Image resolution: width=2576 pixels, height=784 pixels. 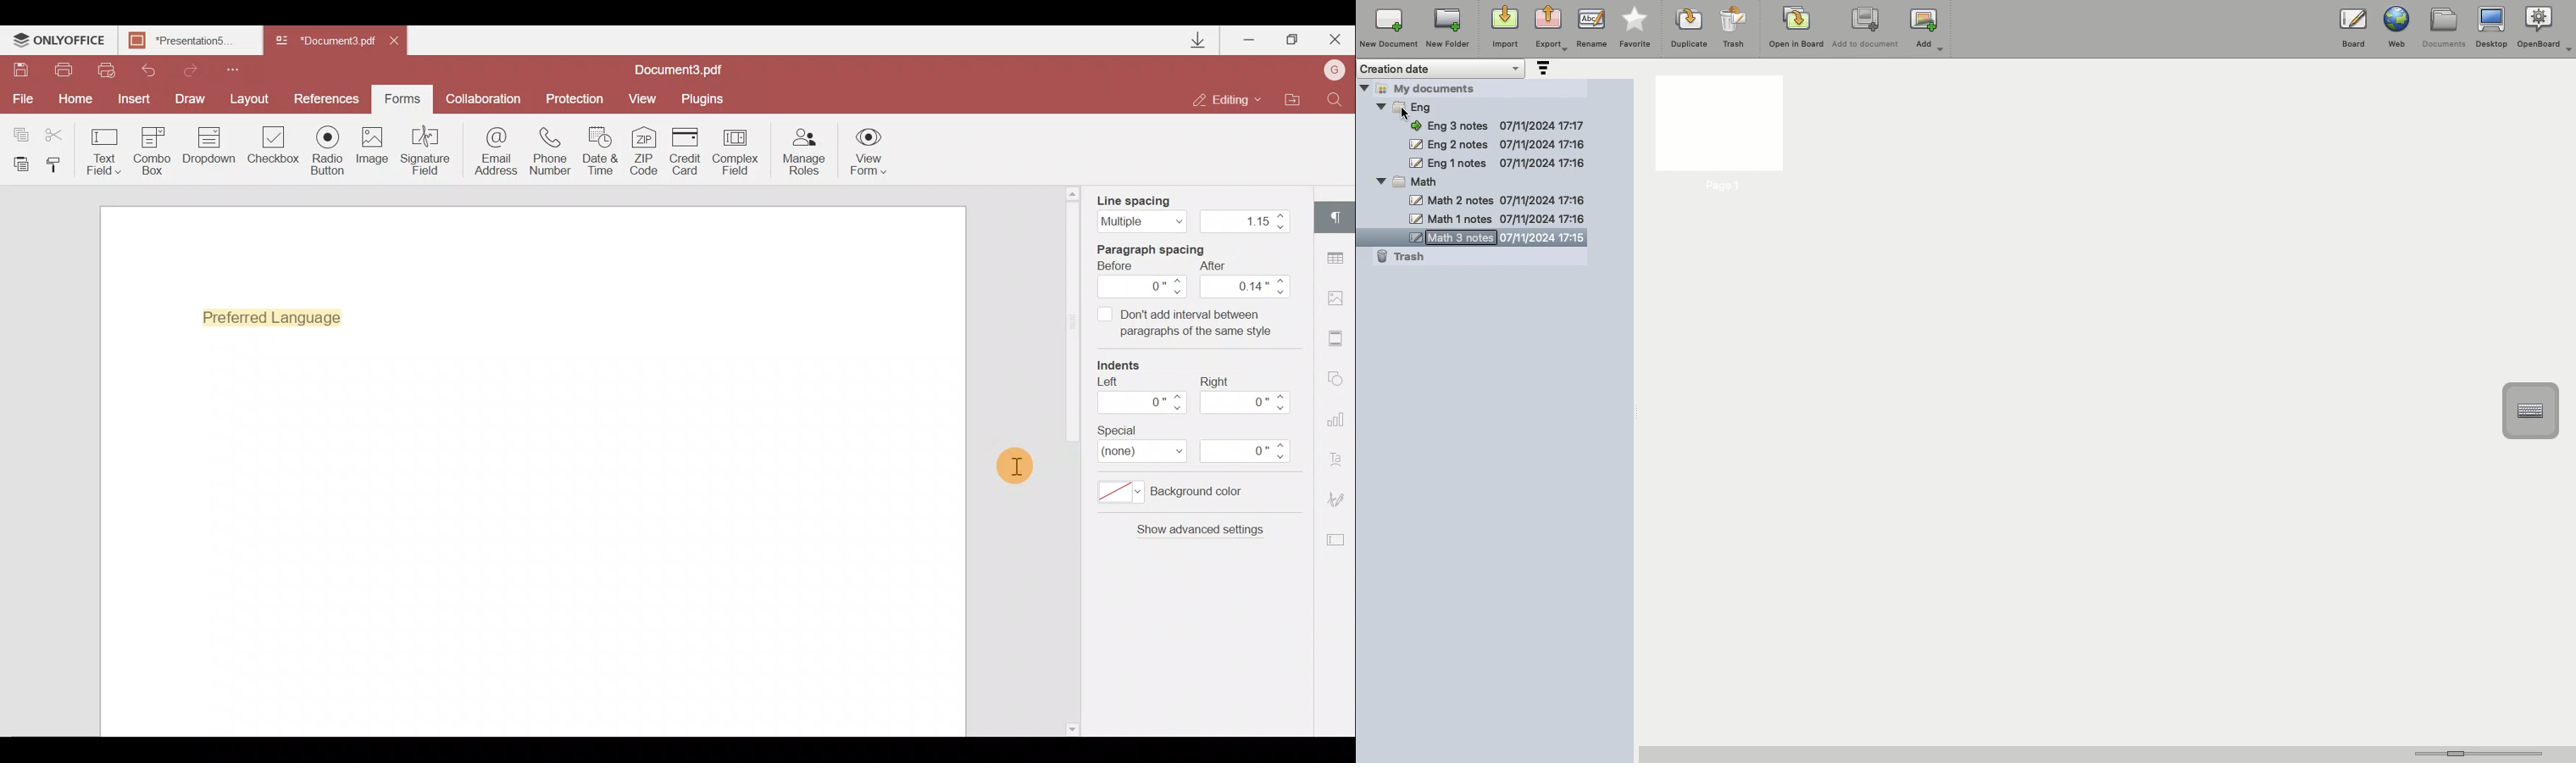 What do you see at coordinates (552, 152) in the screenshot?
I see `Phone number` at bounding box center [552, 152].